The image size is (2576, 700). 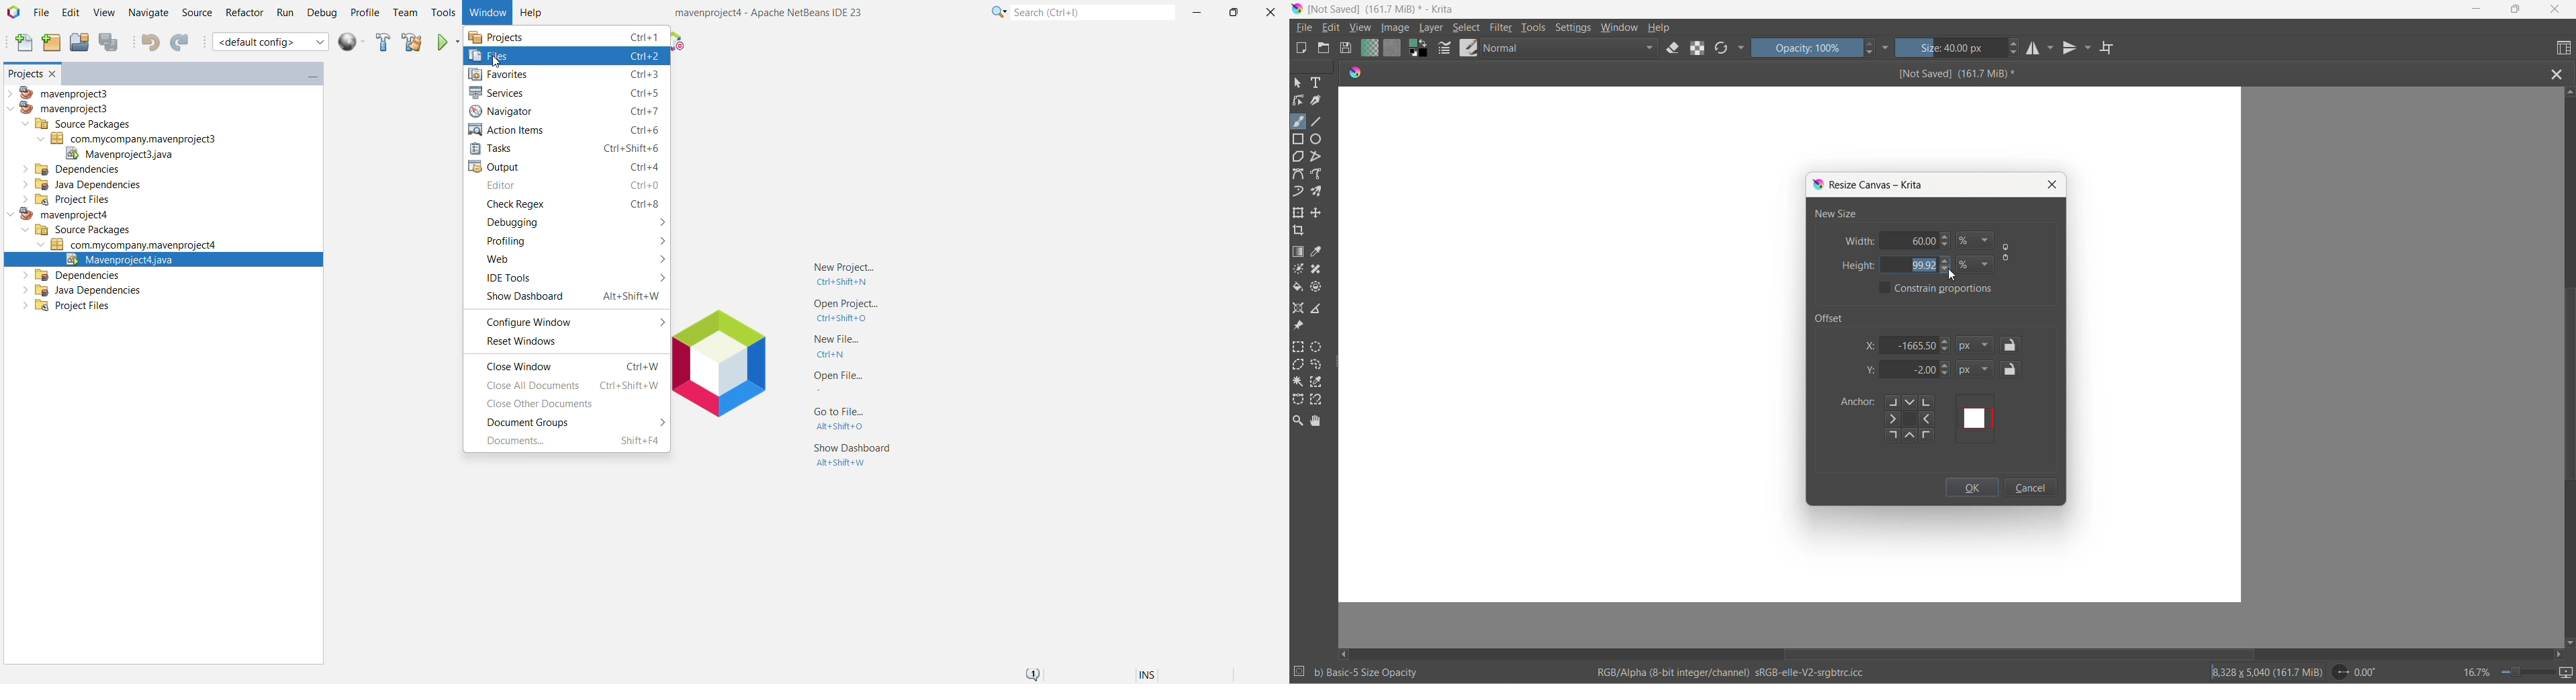 What do you see at coordinates (2567, 673) in the screenshot?
I see `slideshow` at bounding box center [2567, 673].